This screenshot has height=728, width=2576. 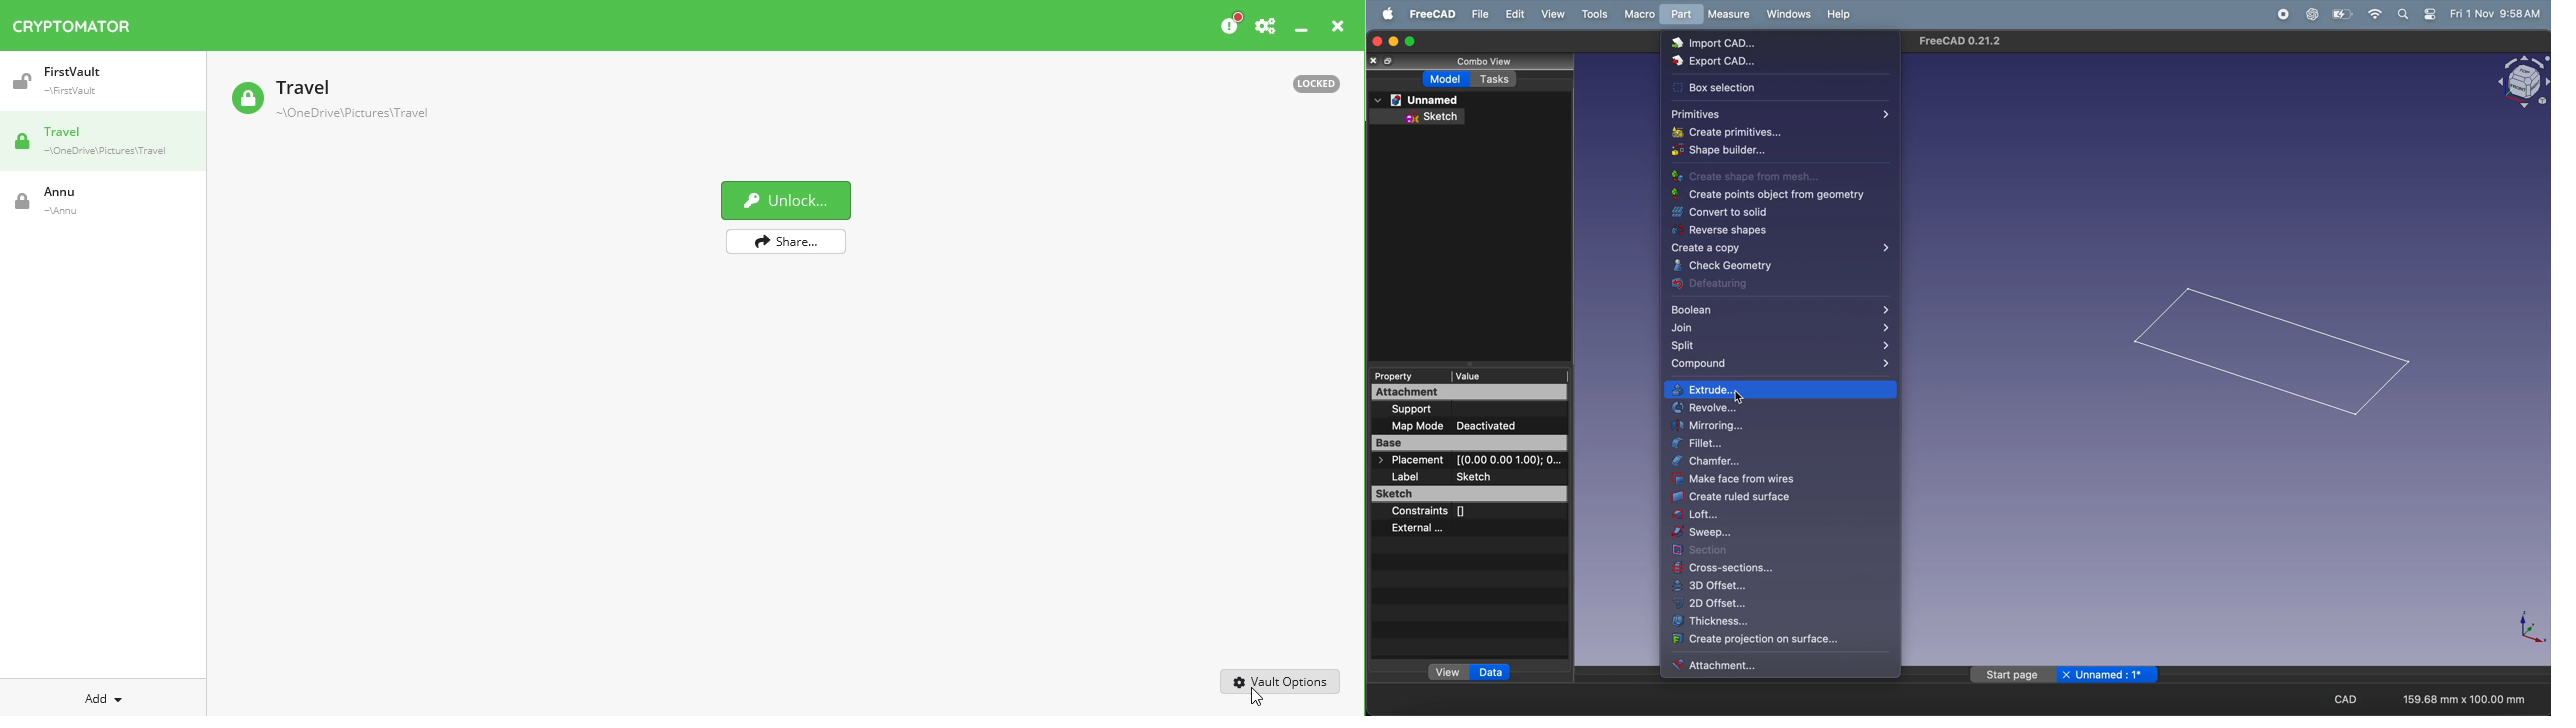 I want to click on 3d offset, so click(x=1783, y=585).